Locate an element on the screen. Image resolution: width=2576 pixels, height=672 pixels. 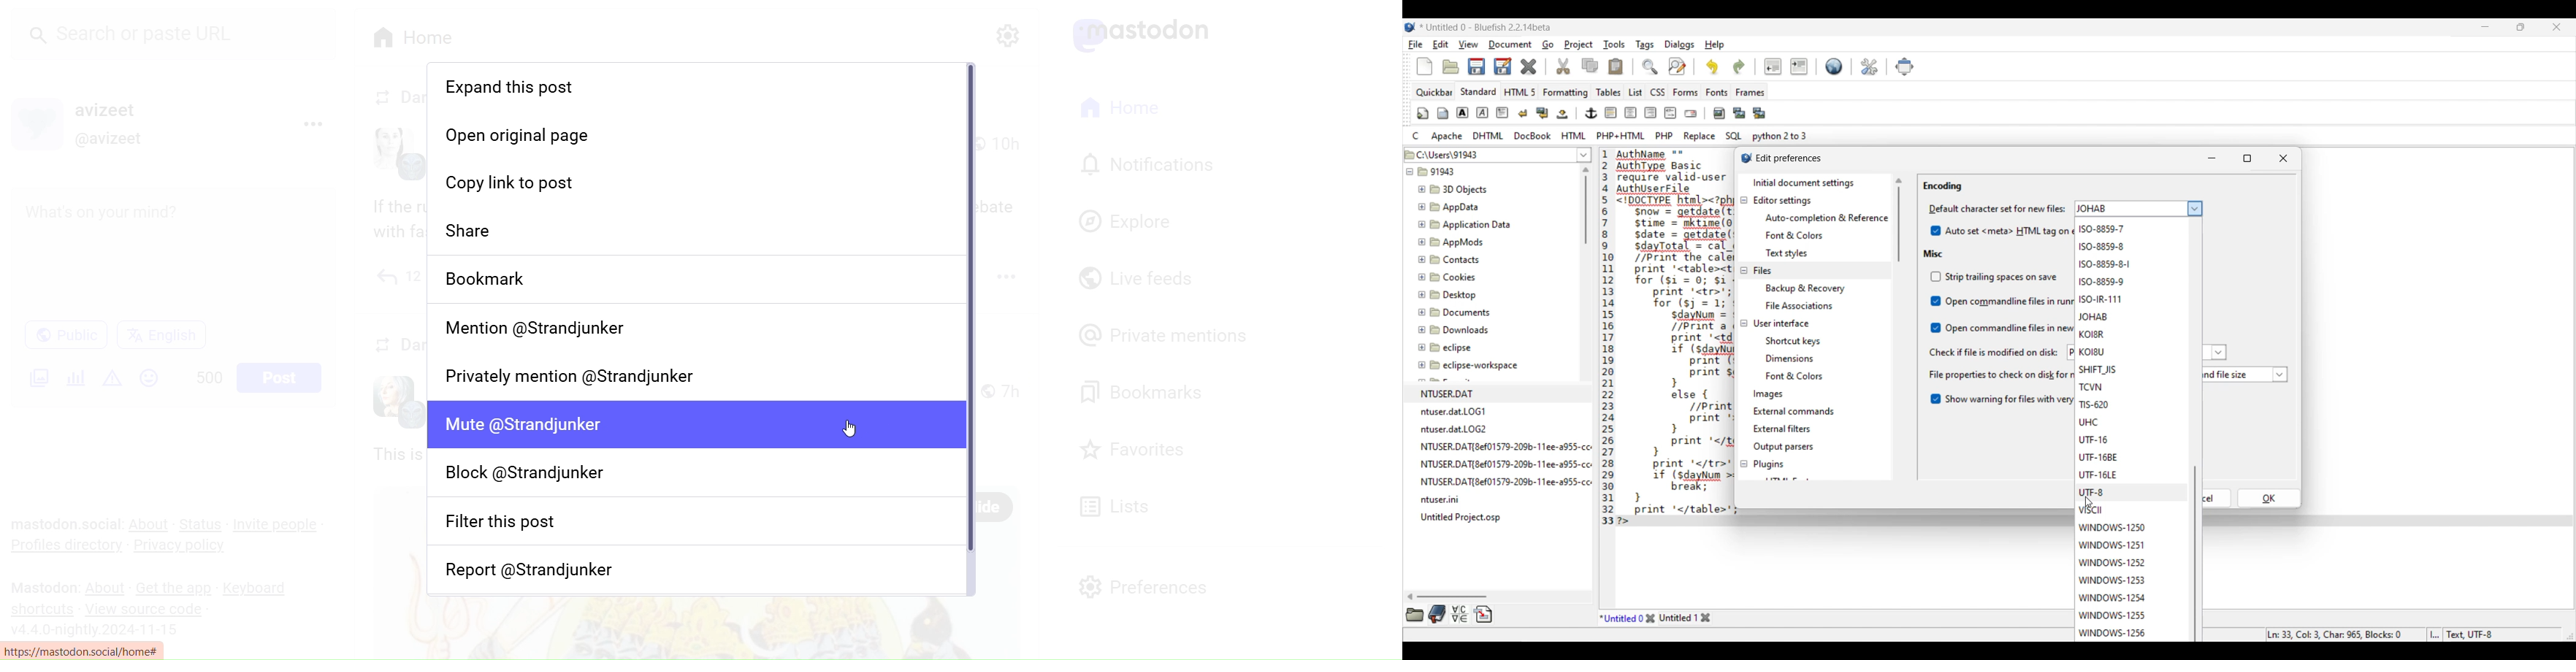
Image and text edit tools is located at coordinates (1593, 112).